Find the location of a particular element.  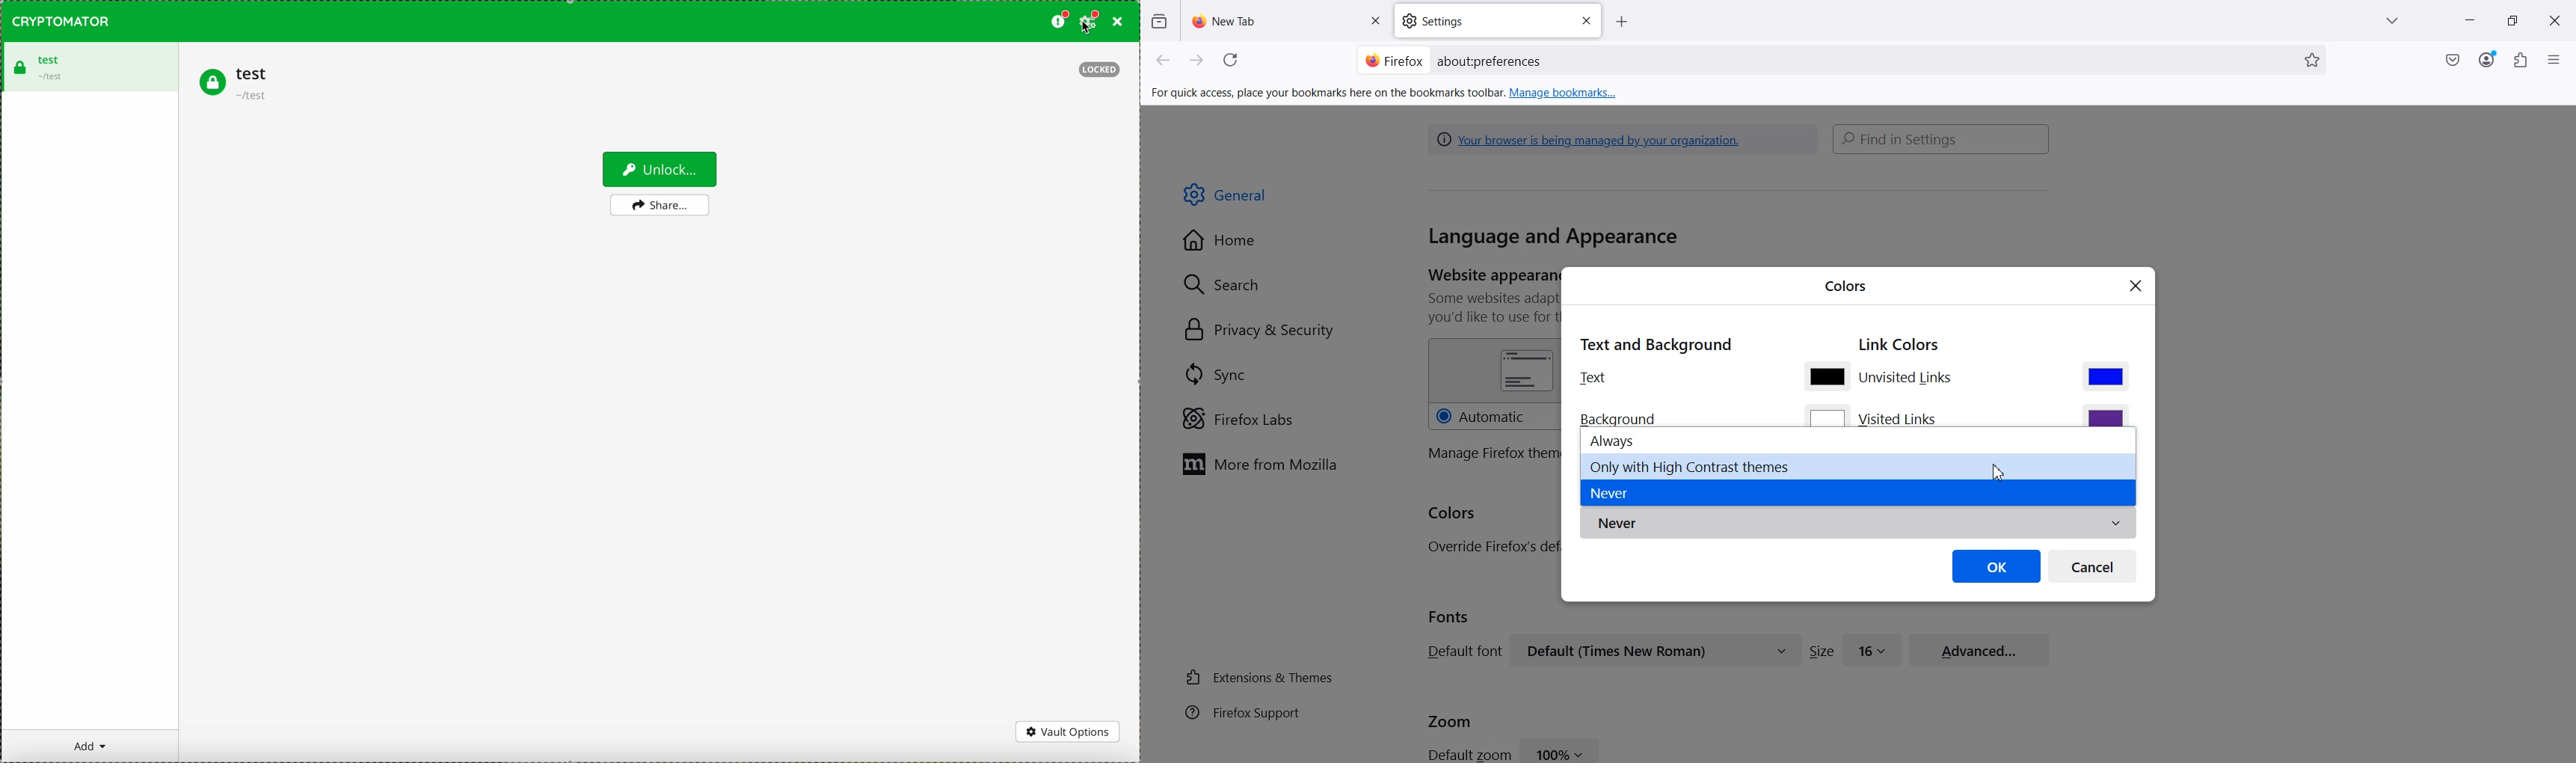

Always is located at coordinates (1858, 440).